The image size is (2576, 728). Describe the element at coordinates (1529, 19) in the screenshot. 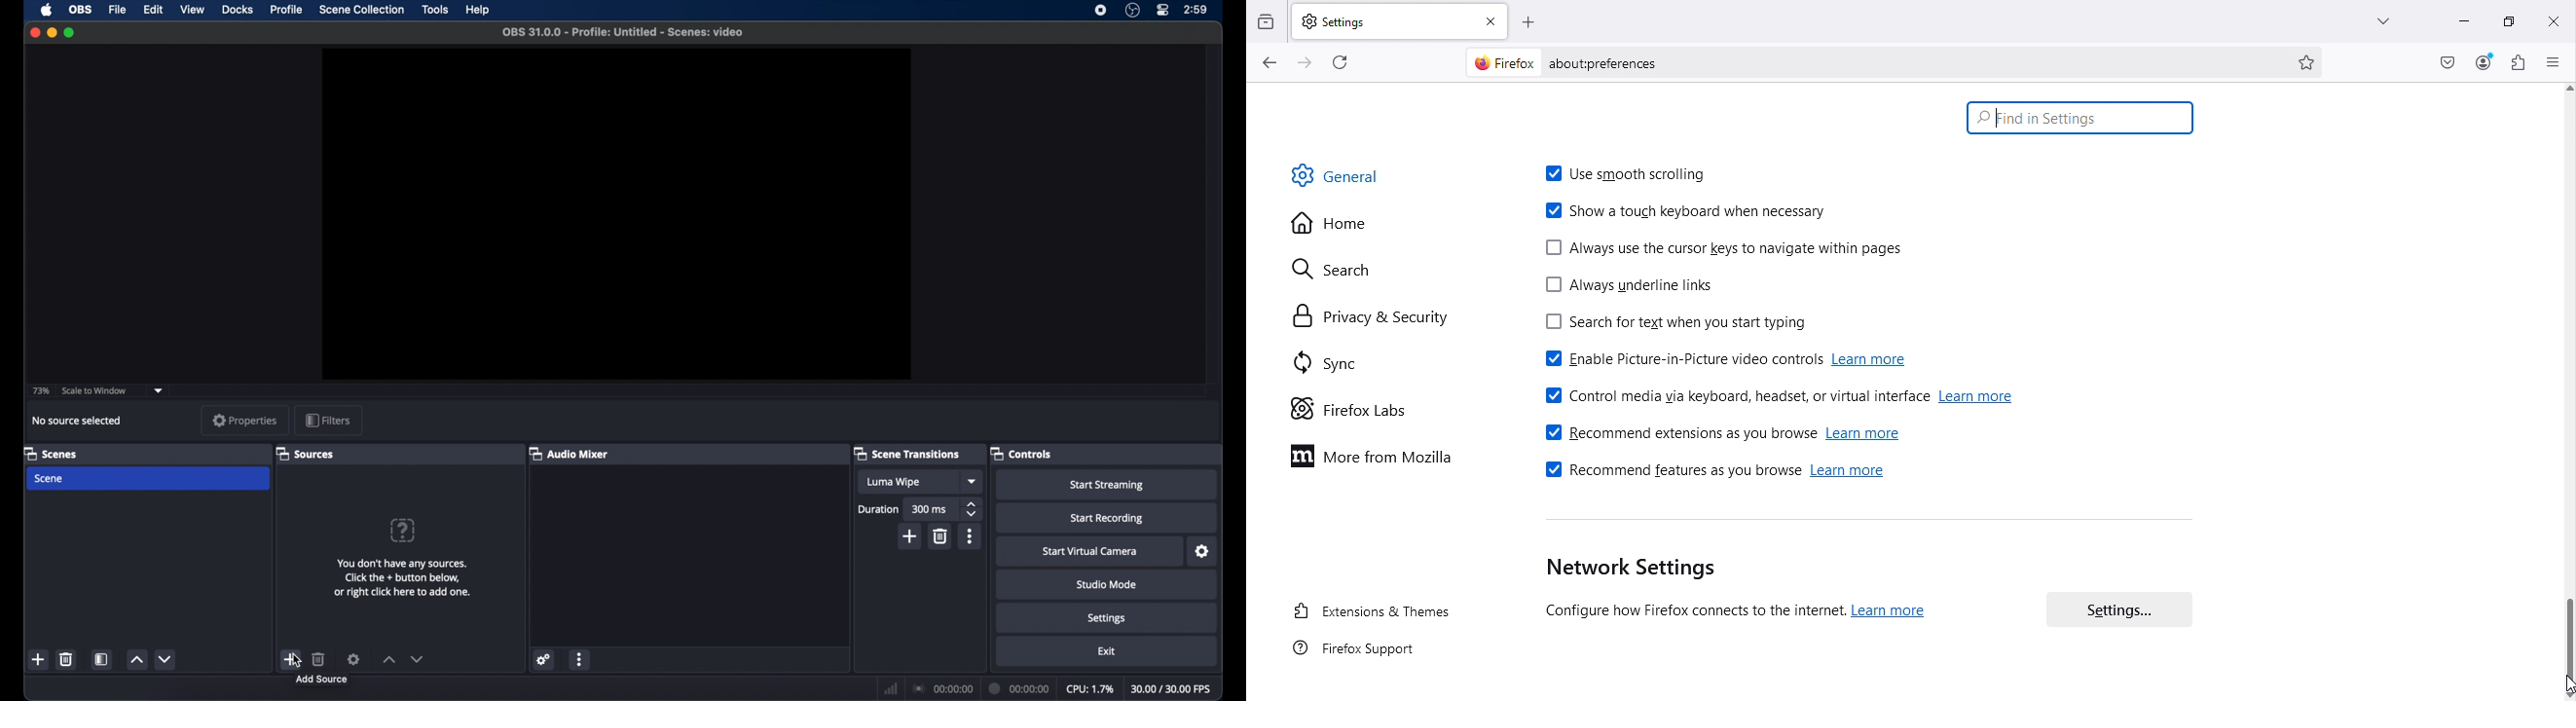

I see `Open a new tab` at that location.